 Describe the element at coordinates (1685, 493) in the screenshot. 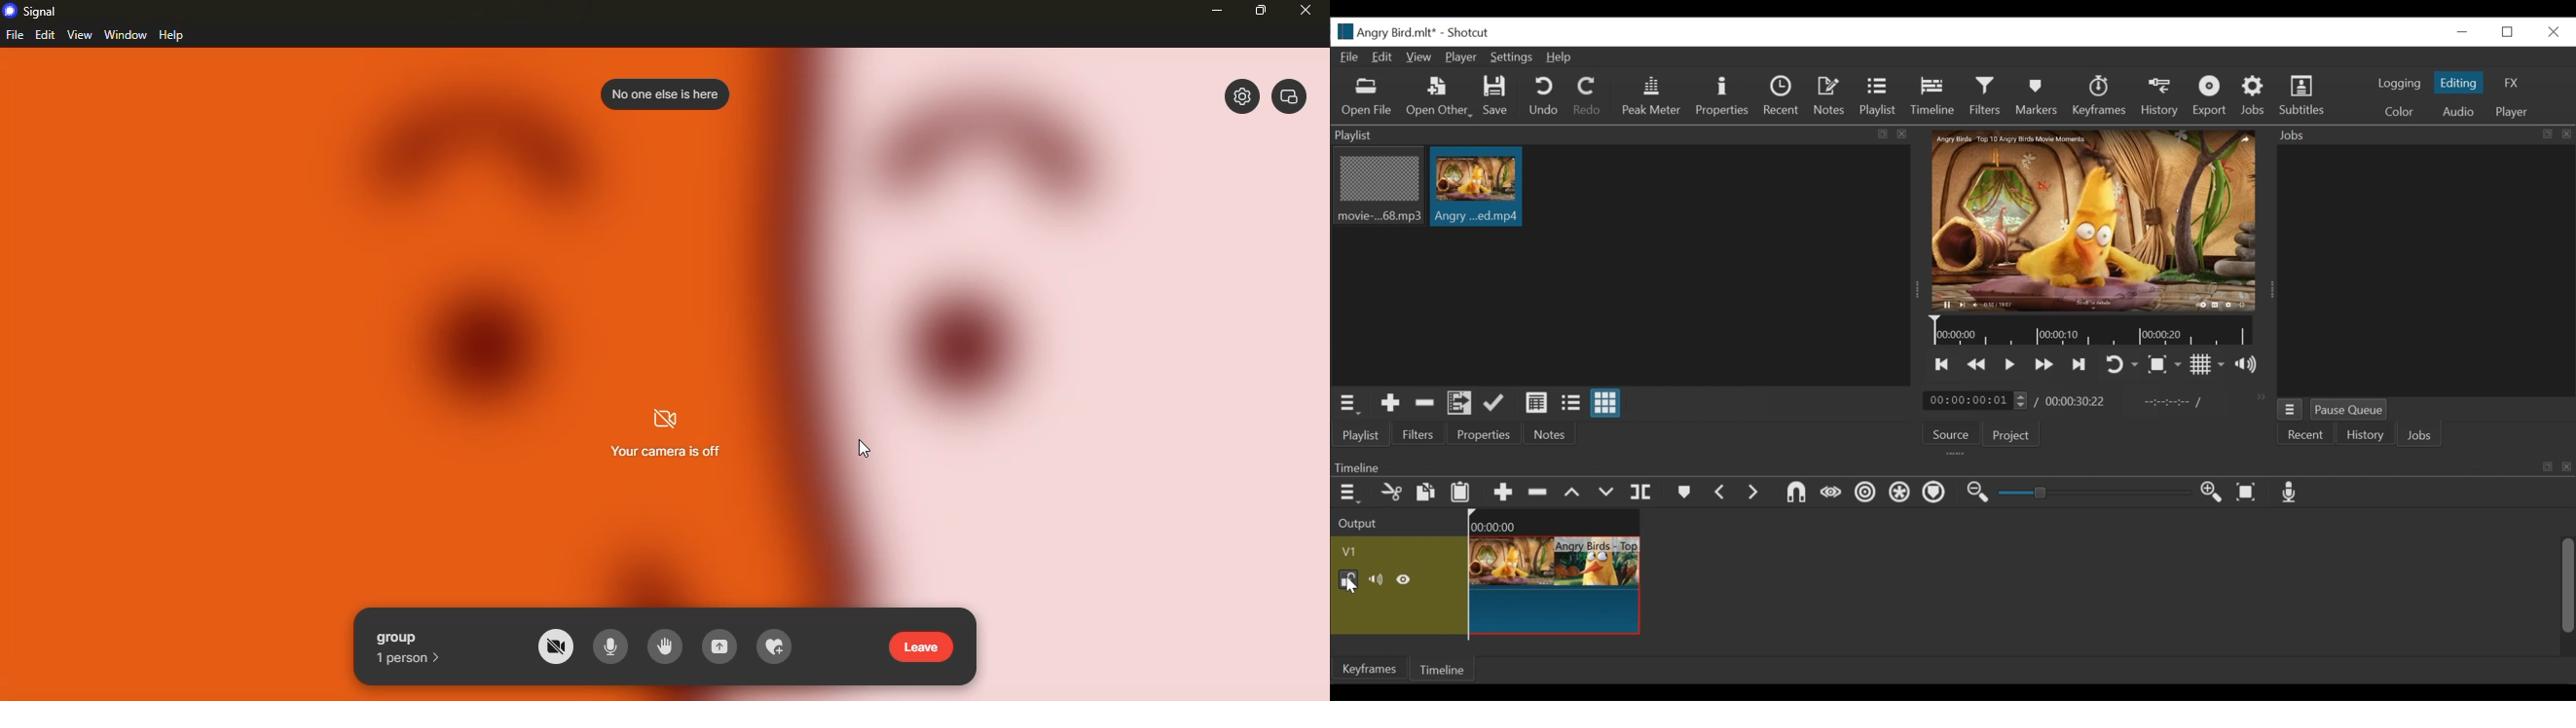

I see `Markers` at that location.